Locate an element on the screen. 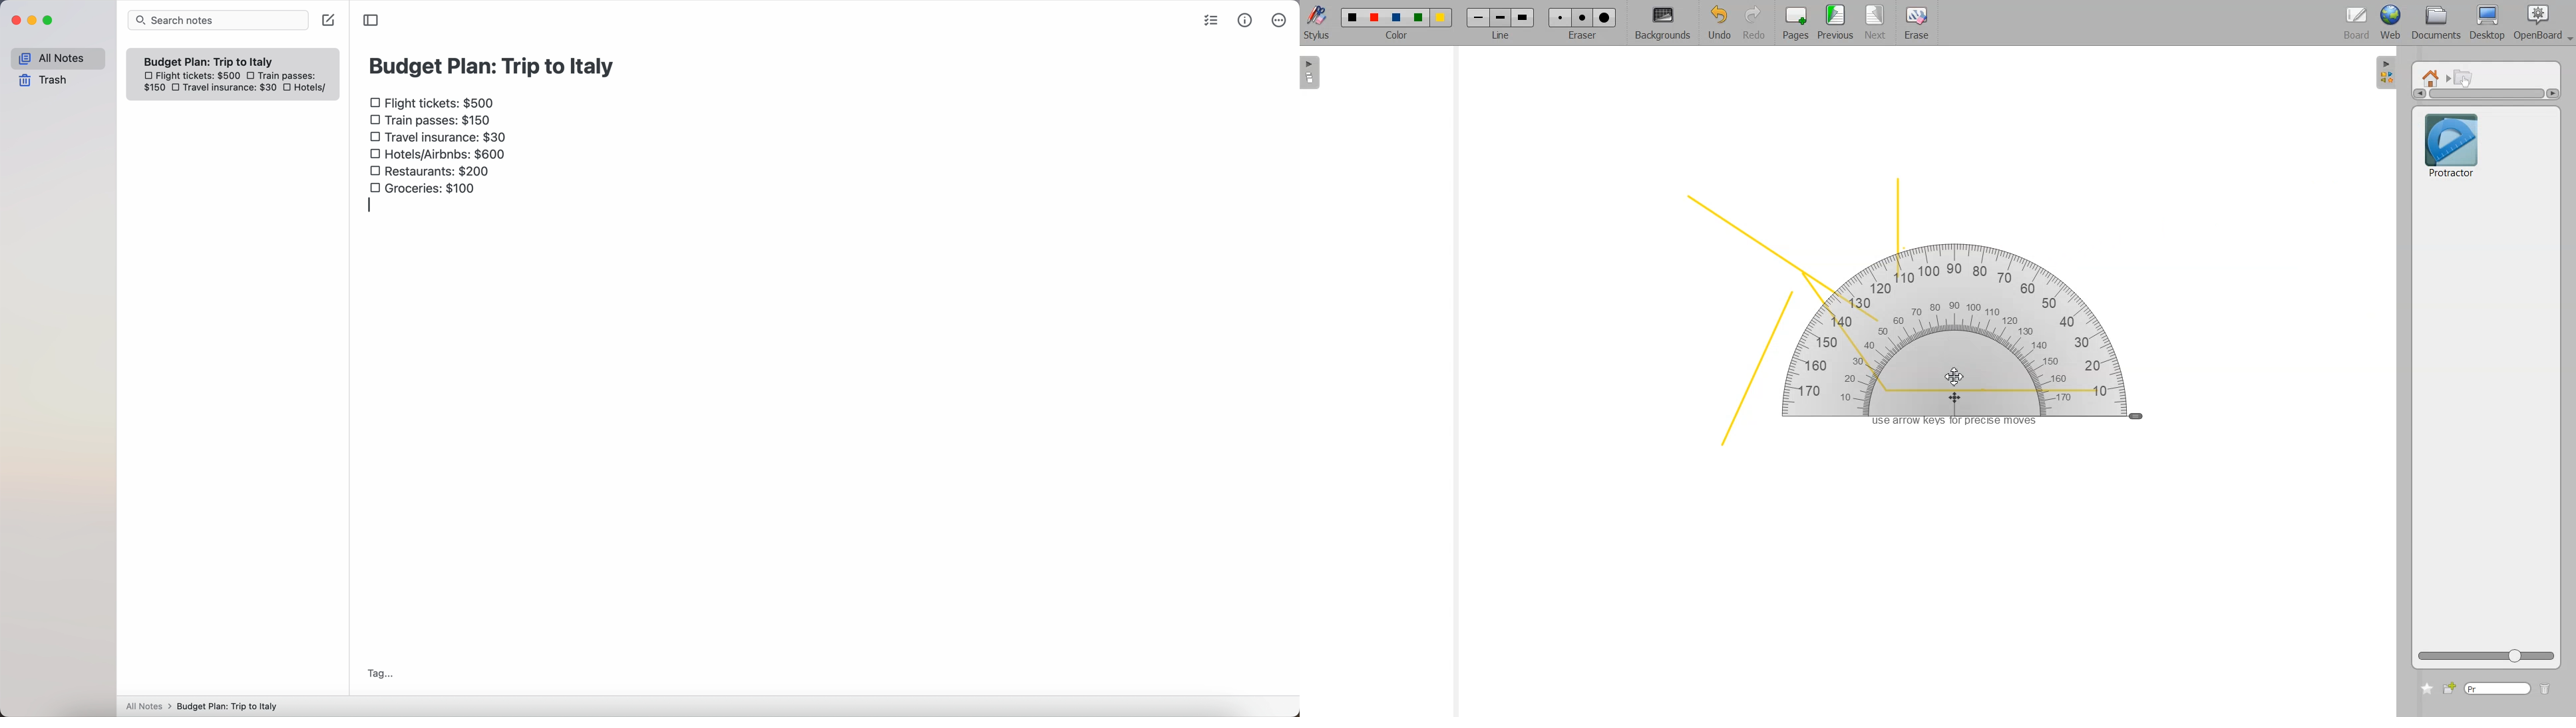 The width and height of the screenshot is (2576, 728). flight tickets: $500 checkbox is located at coordinates (436, 104).